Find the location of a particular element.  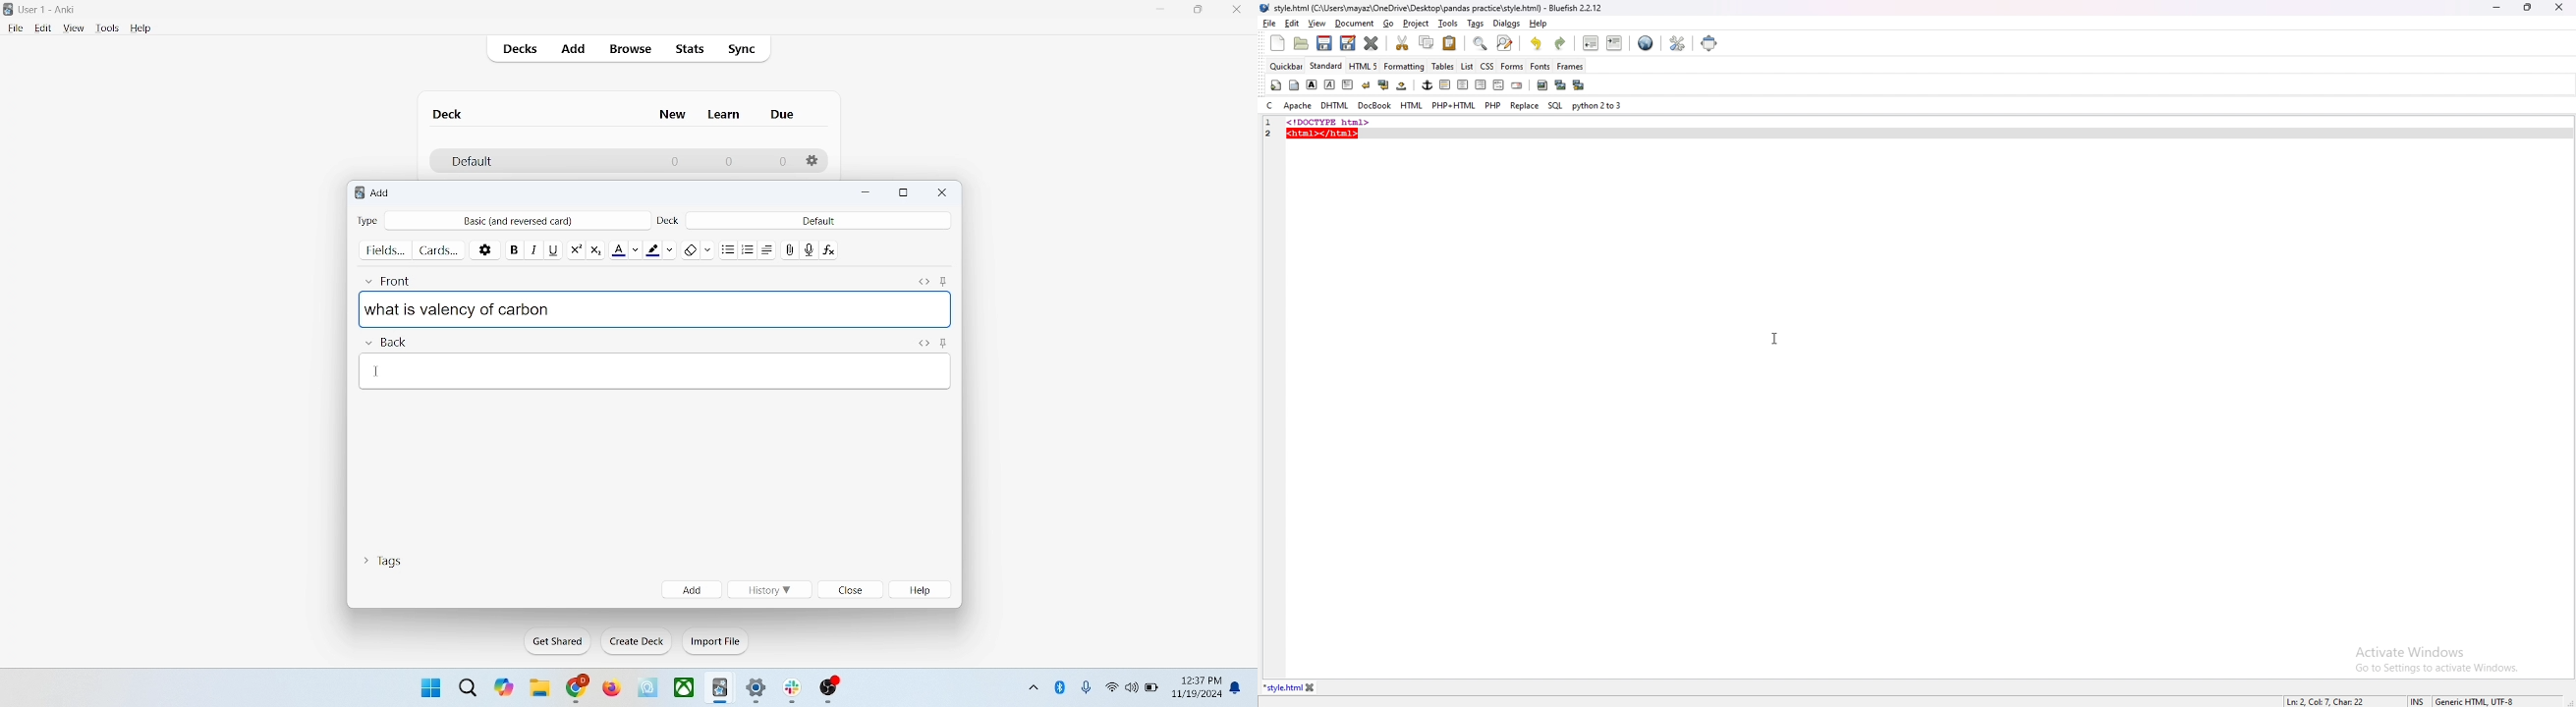

project is located at coordinates (1417, 23).